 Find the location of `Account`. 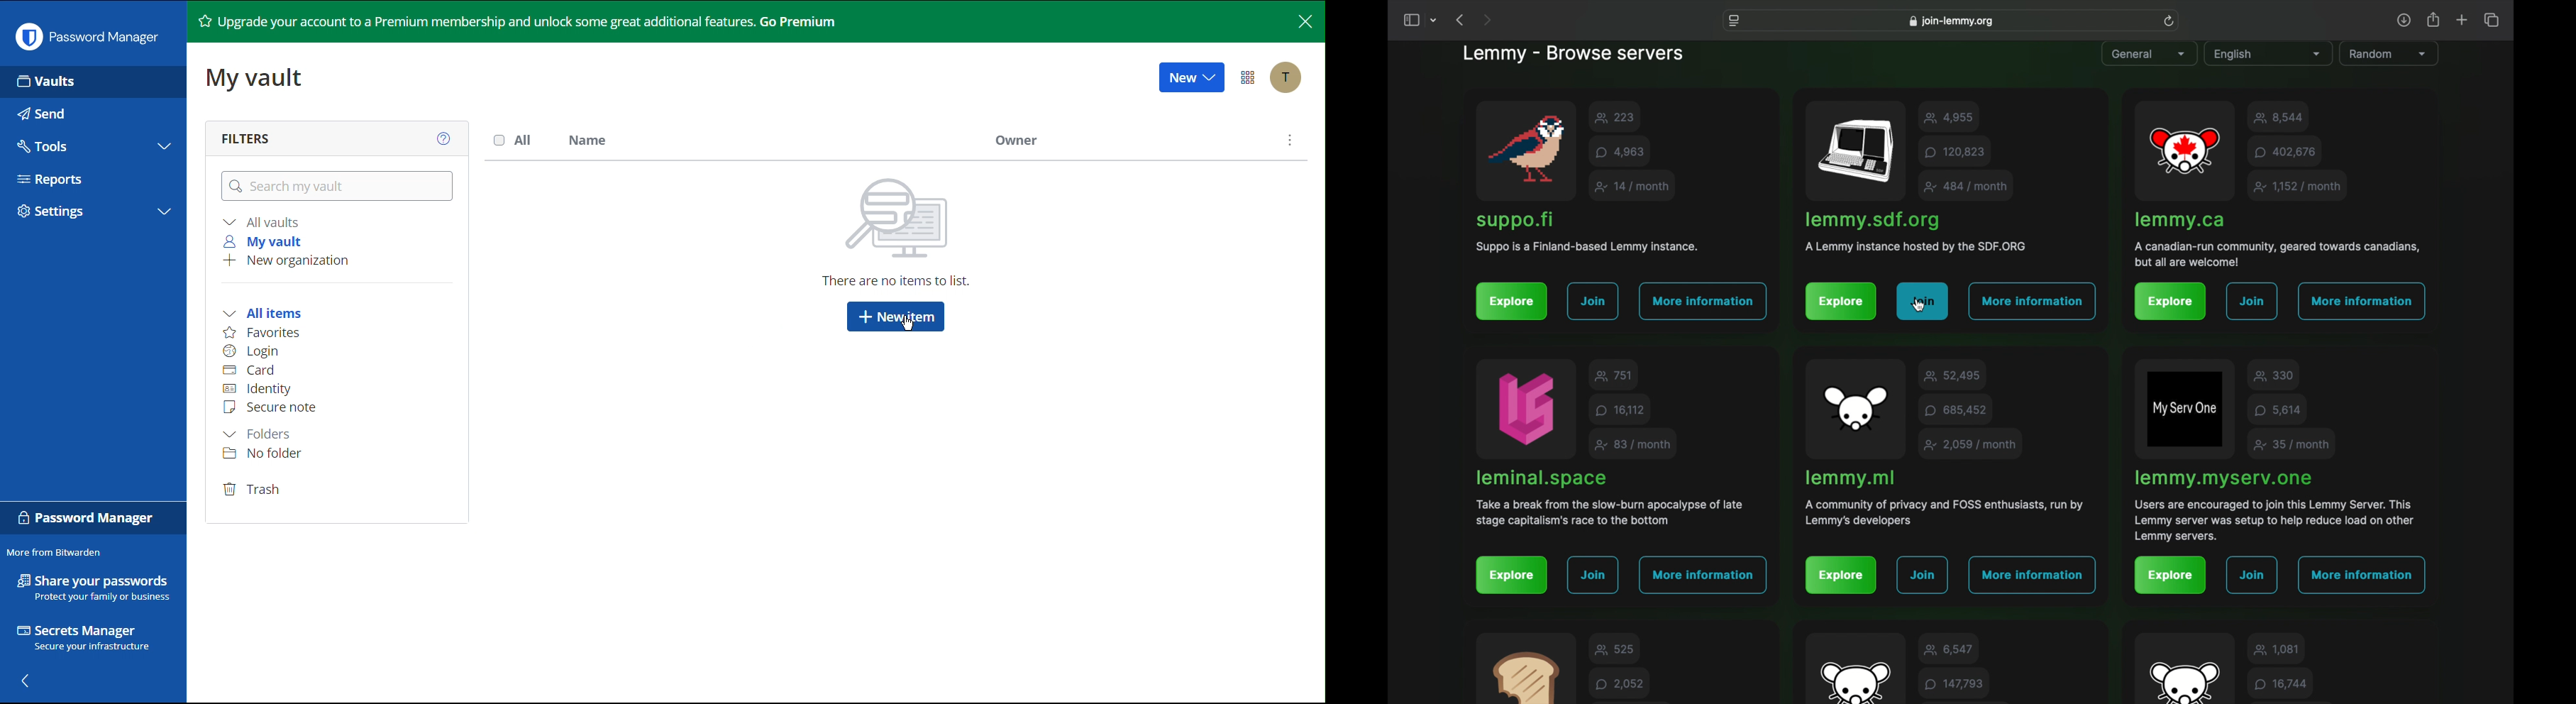

Account is located at coordinates (1286, 79).